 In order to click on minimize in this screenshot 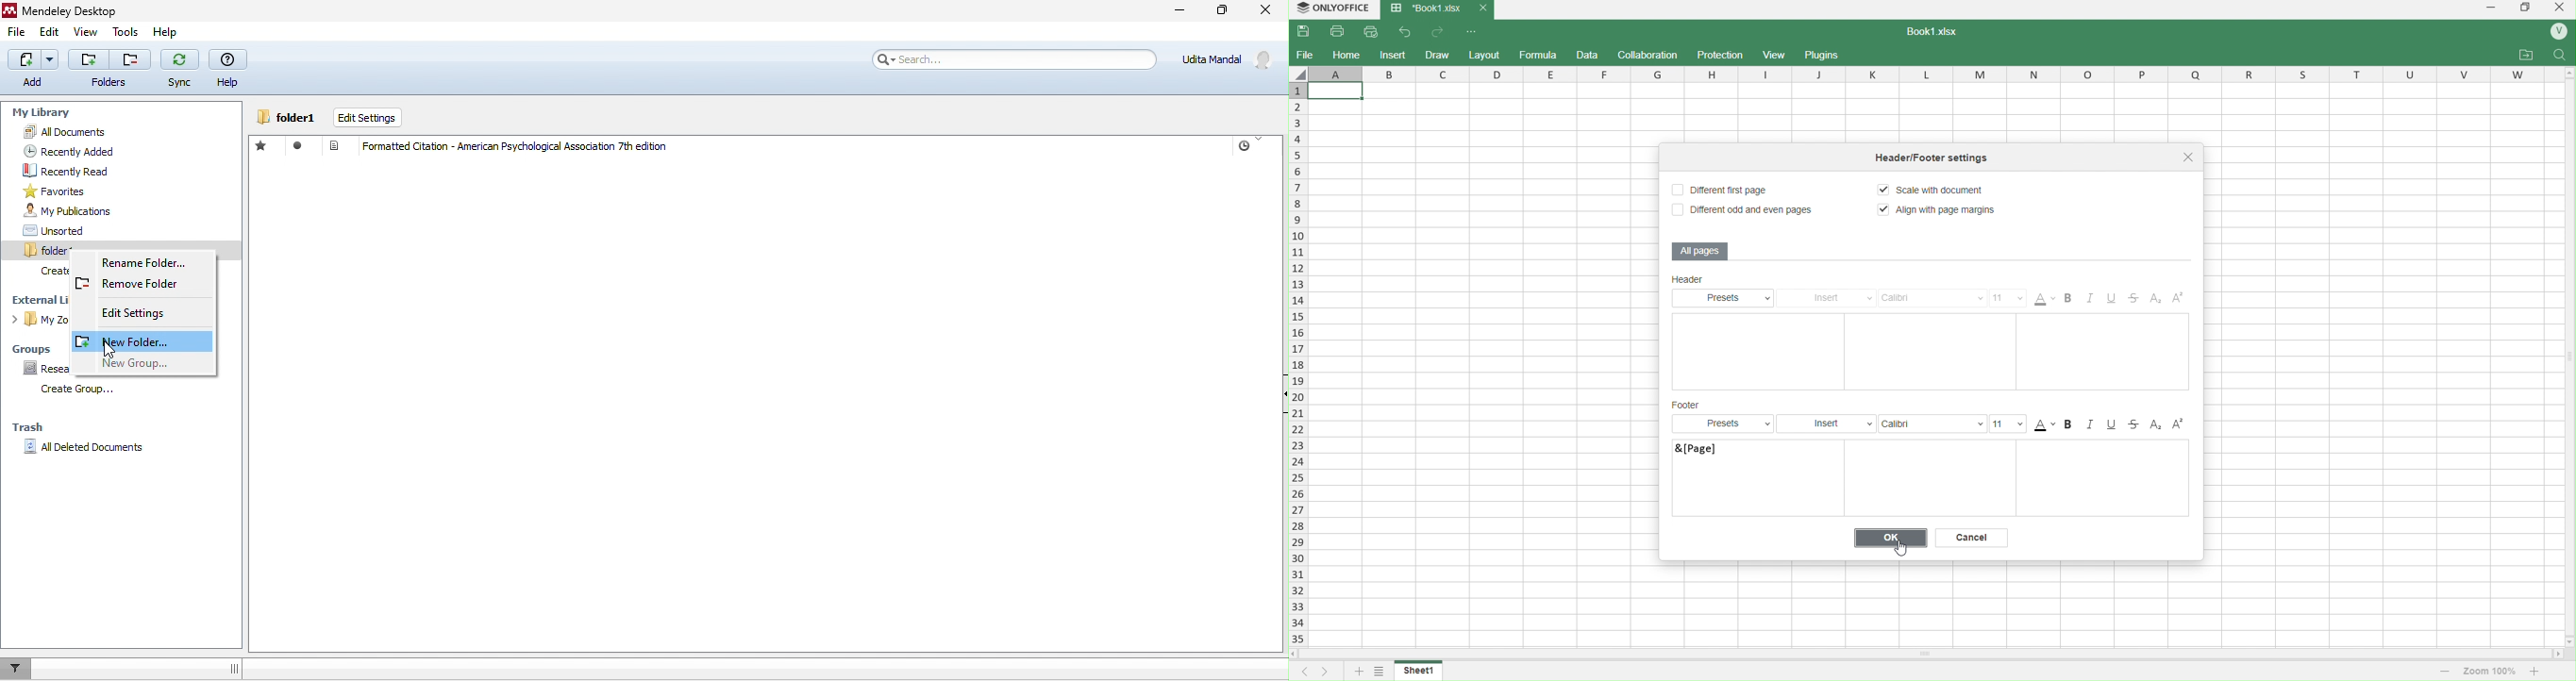, I will do `click(1179, 9)`.